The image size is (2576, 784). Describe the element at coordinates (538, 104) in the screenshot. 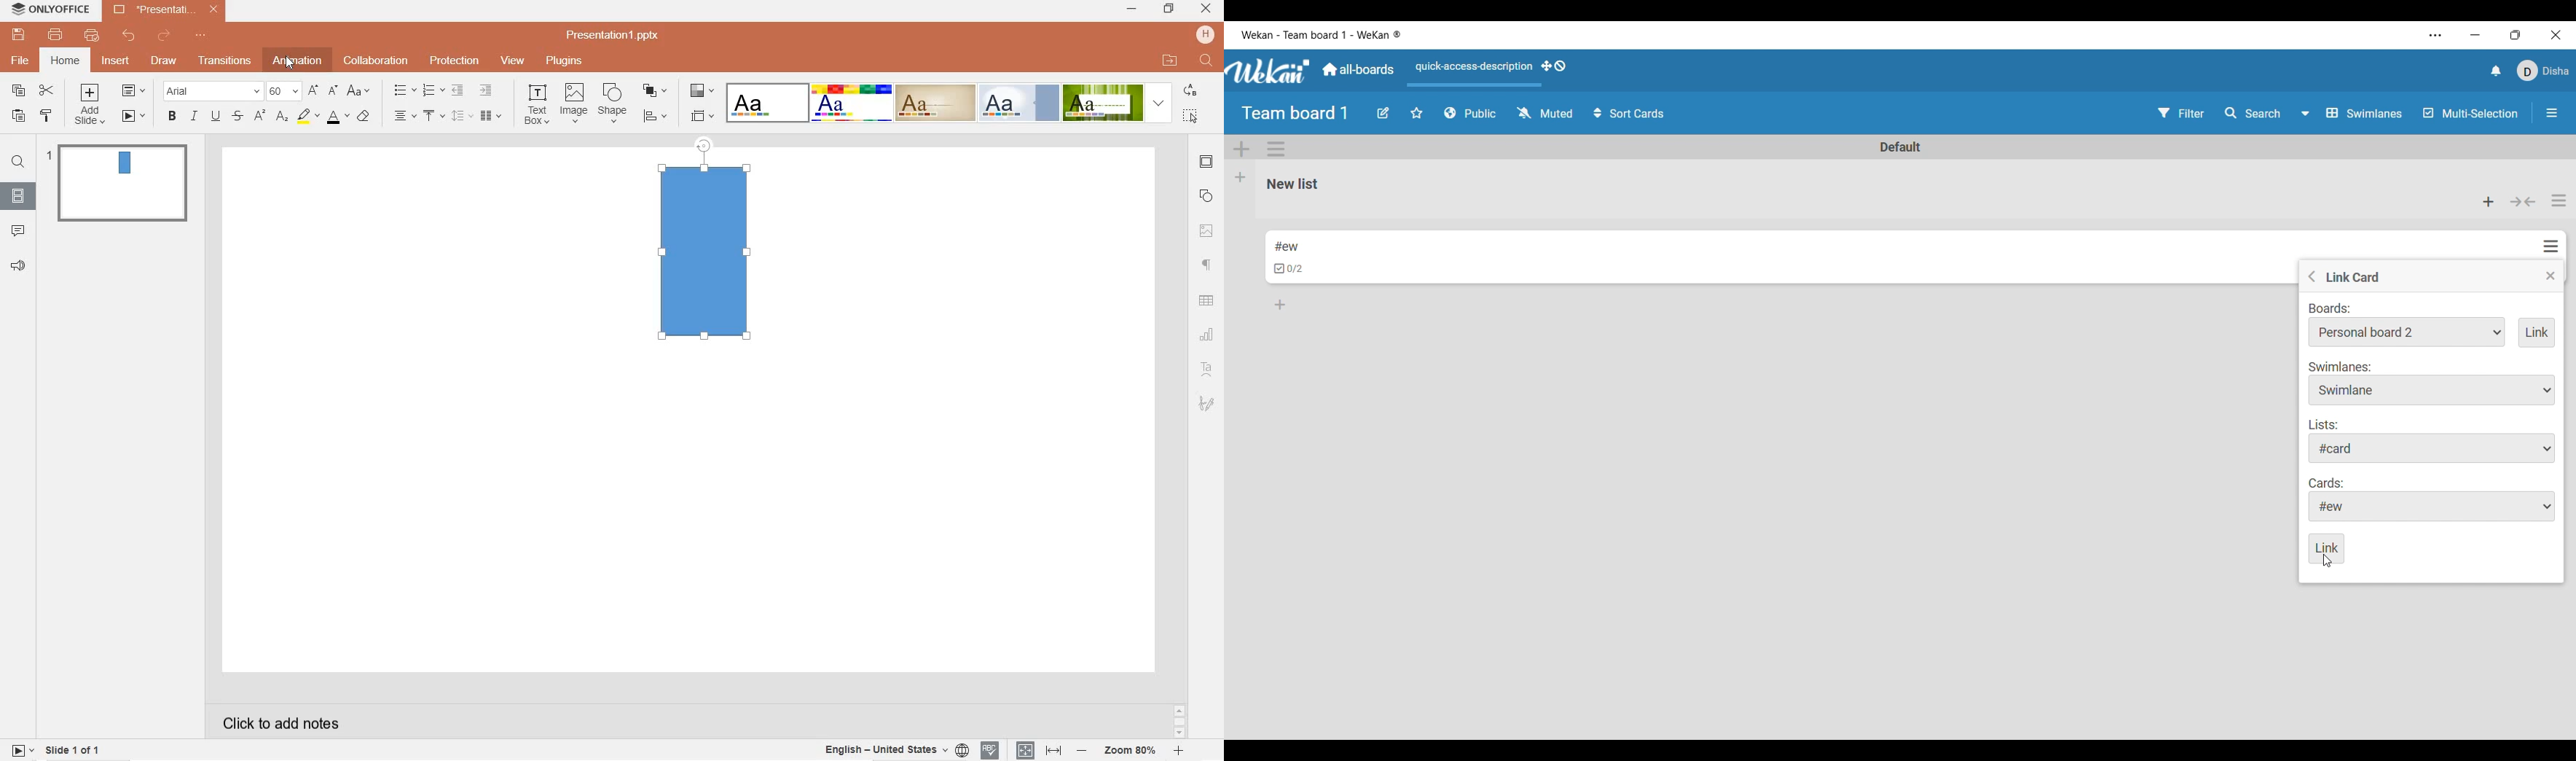

I see `text box` at that location.